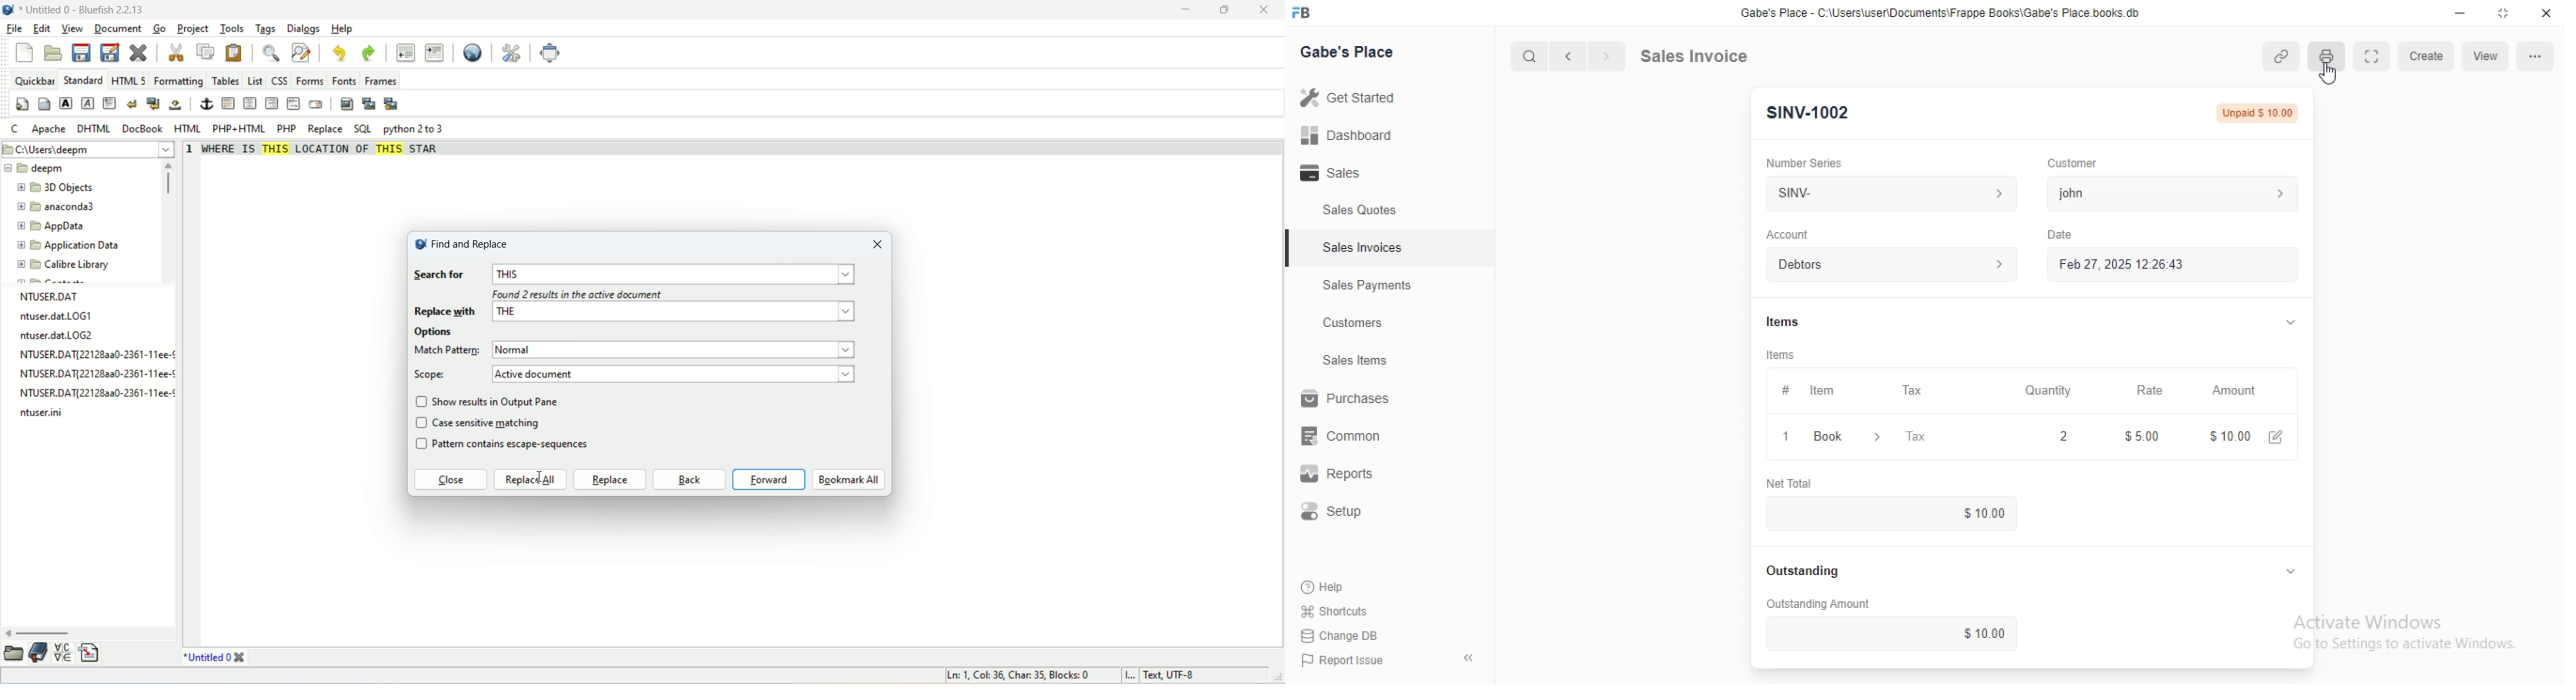 This screenshot has width=2576, height=700. Describe the element at coordinates (2142, 436) in the screenshot. I see `$5.00` at that location.